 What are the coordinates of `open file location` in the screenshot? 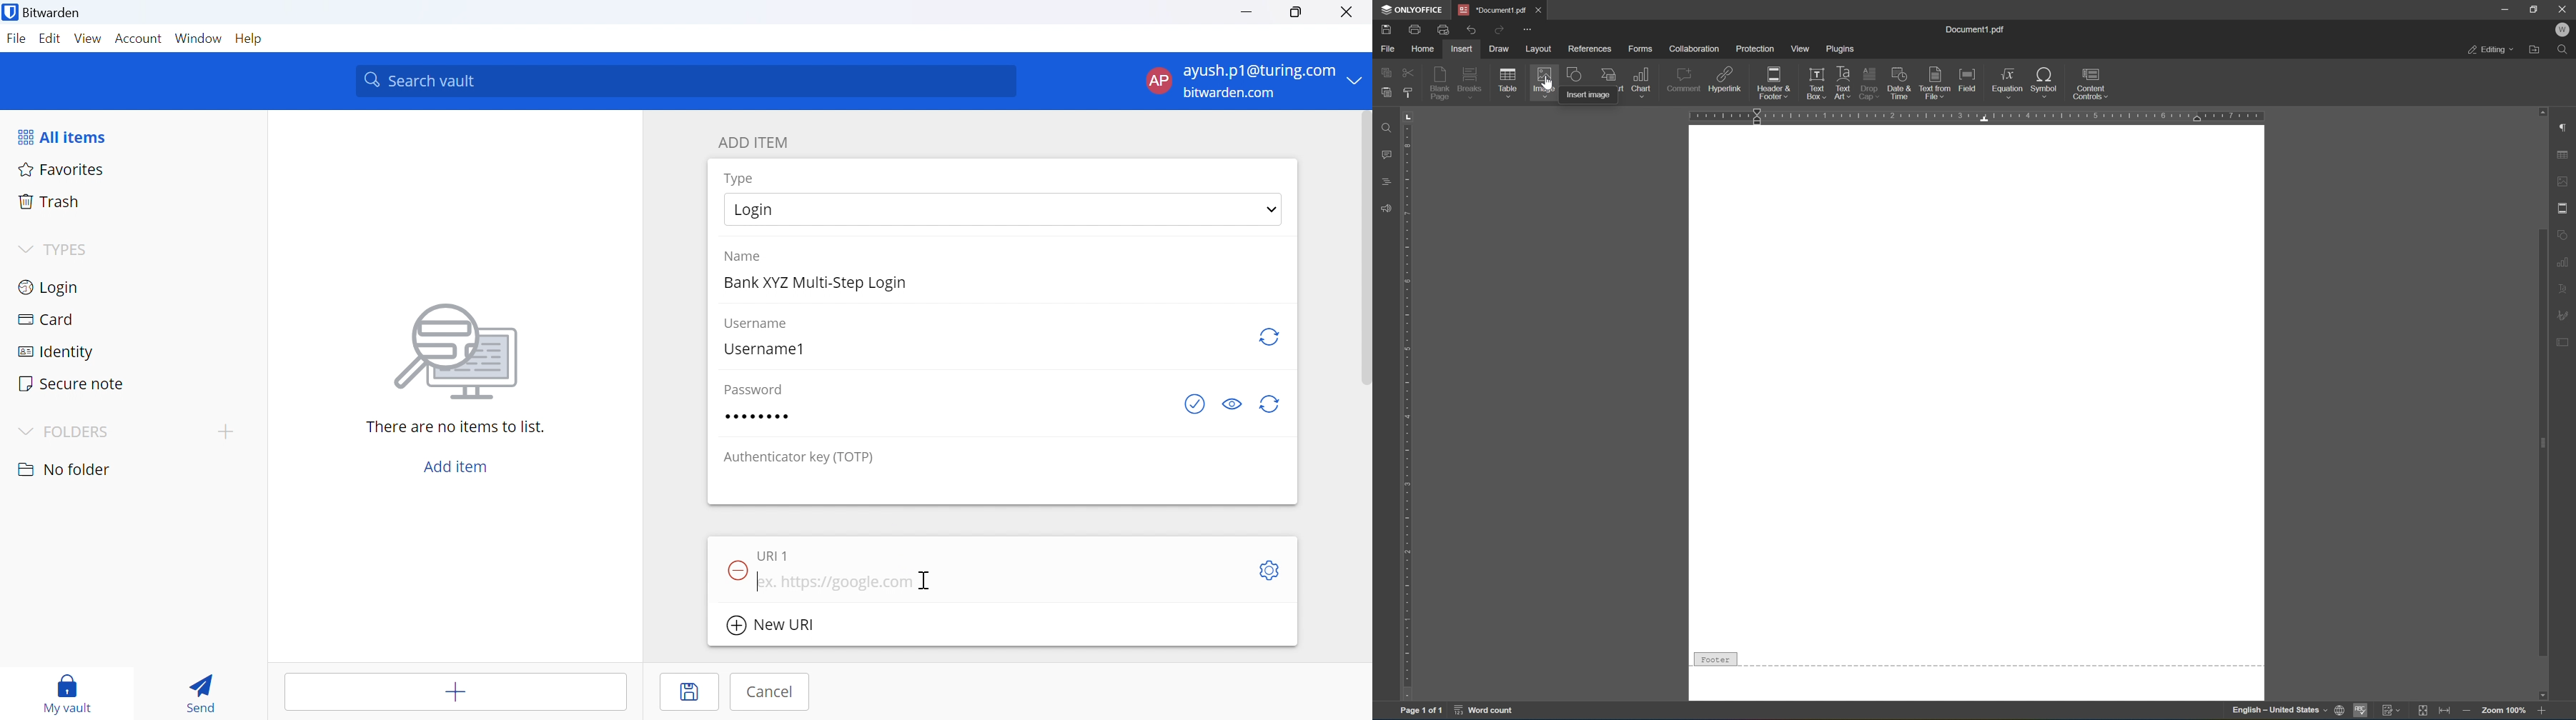 It's located at (2537, 50).